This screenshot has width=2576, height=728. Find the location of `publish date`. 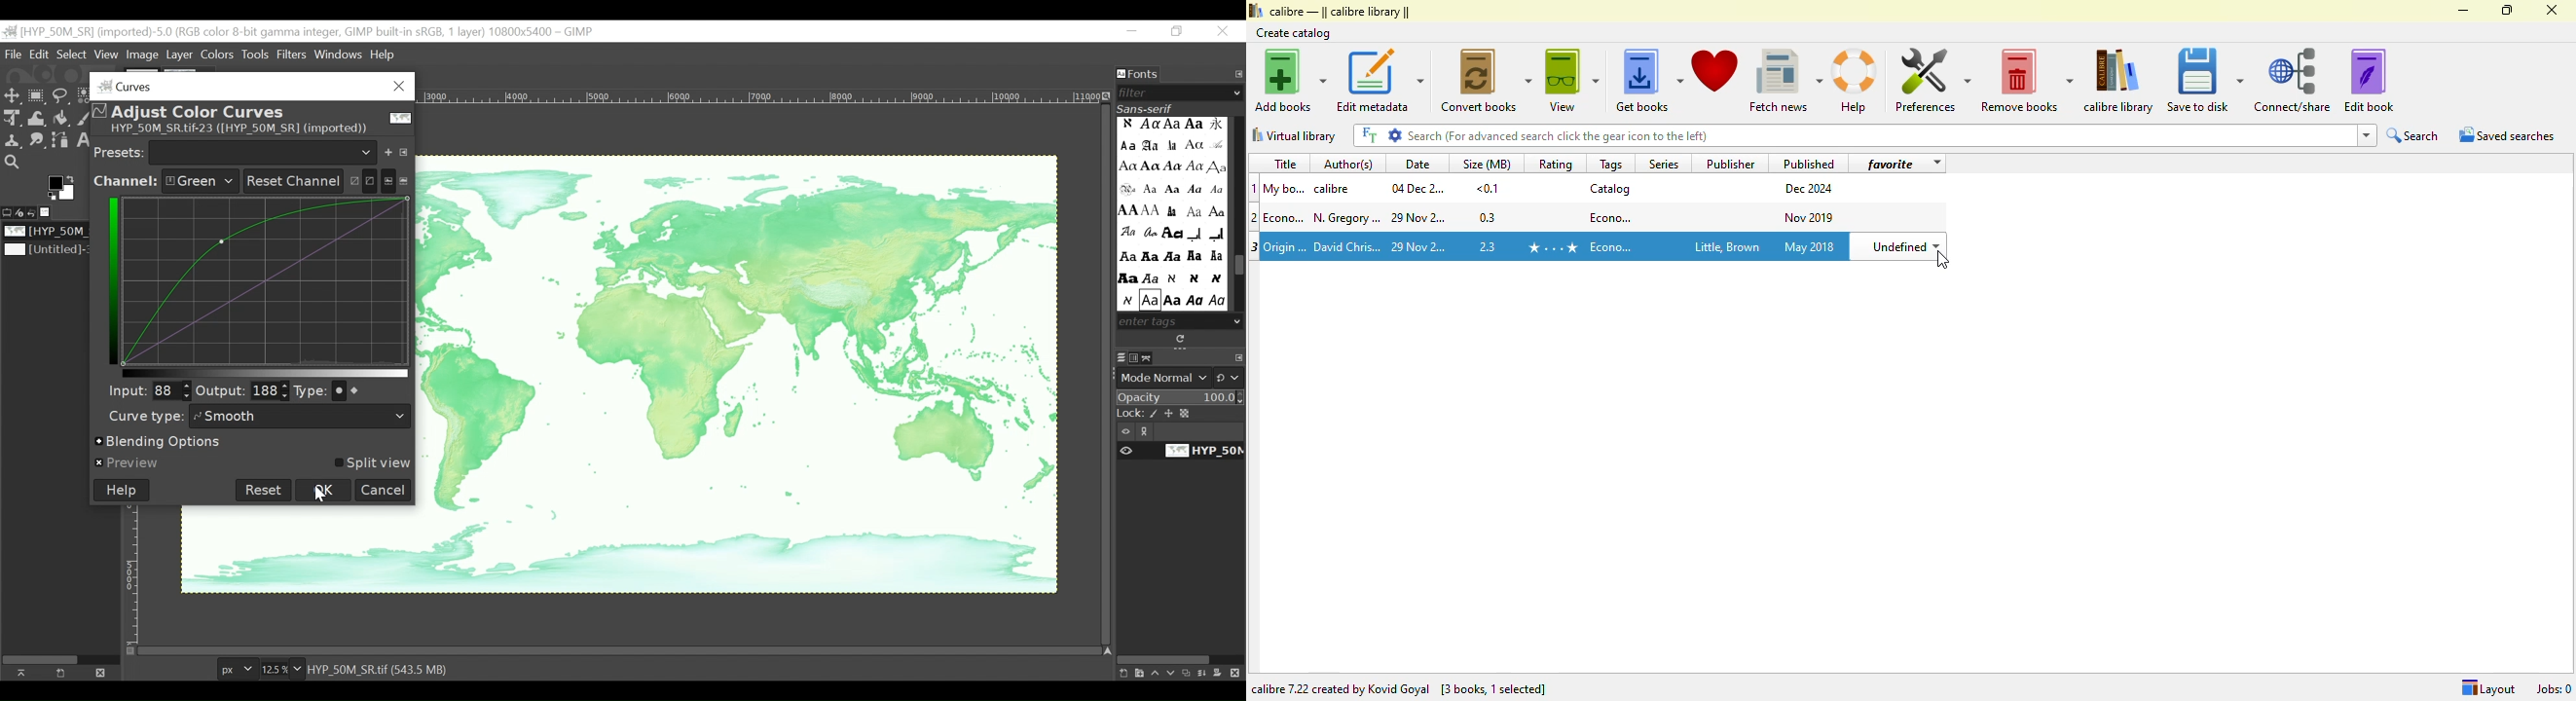

publish date is located at coordinates (1811, 189).